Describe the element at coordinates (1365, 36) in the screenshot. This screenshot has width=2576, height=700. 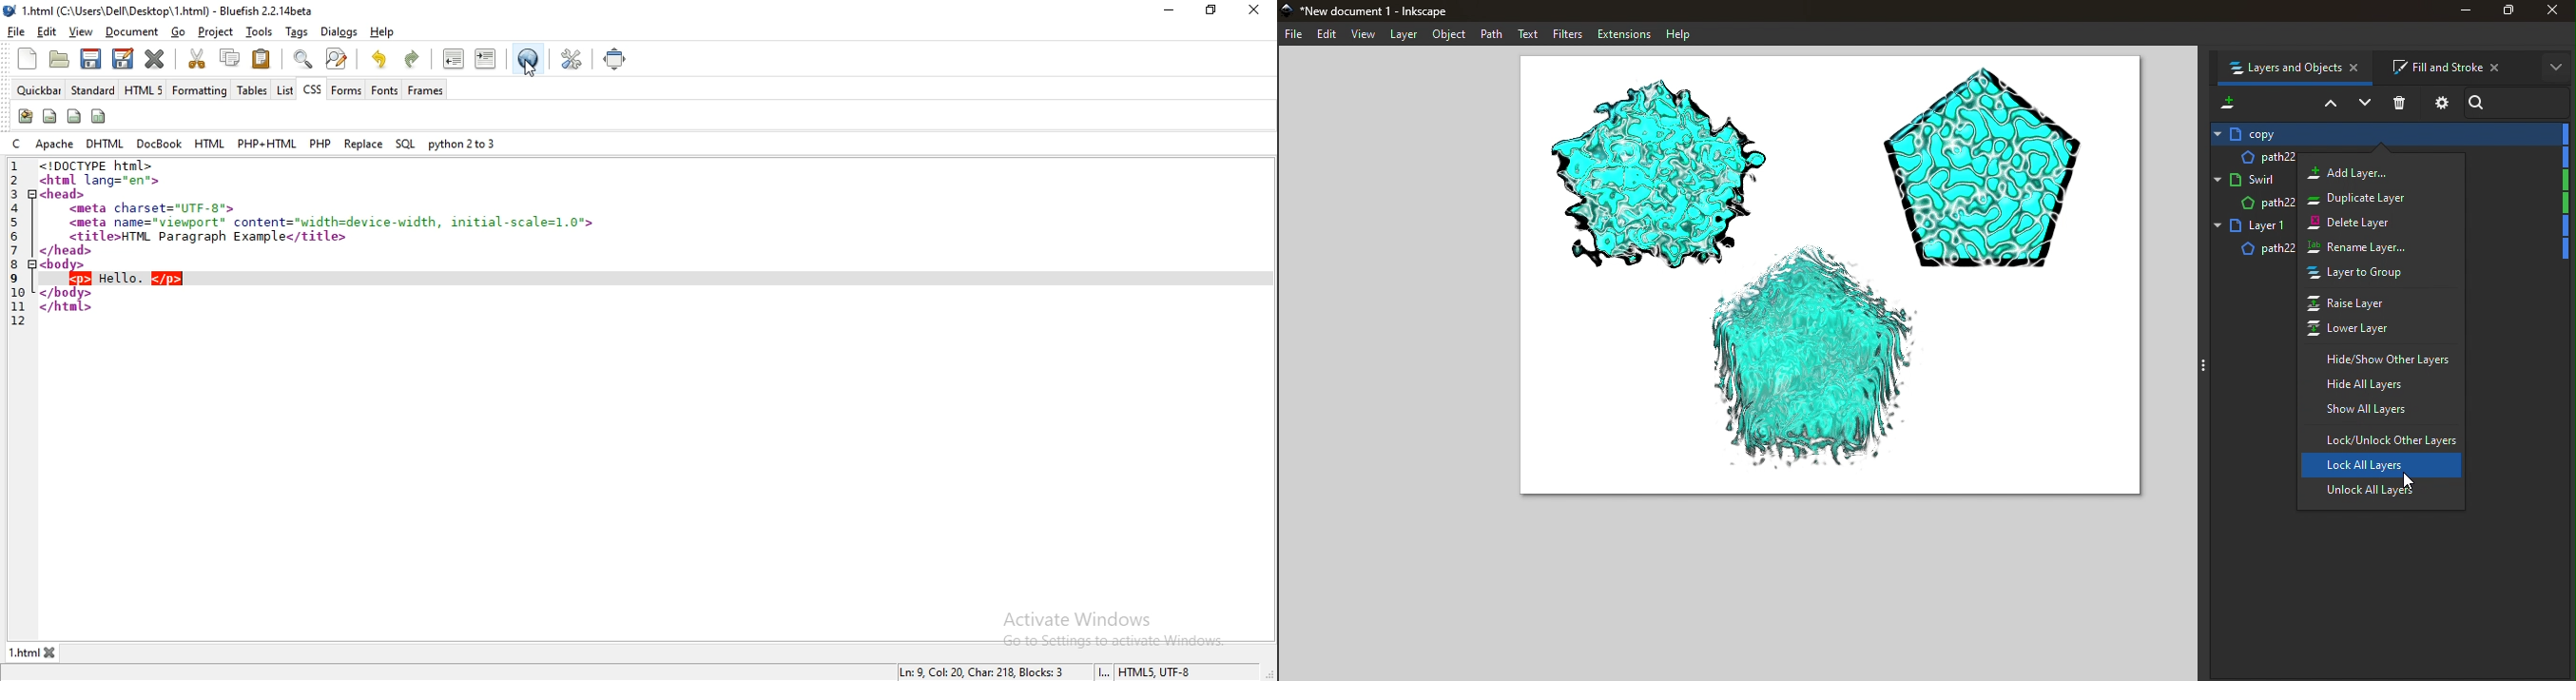
I see `View` at that location.